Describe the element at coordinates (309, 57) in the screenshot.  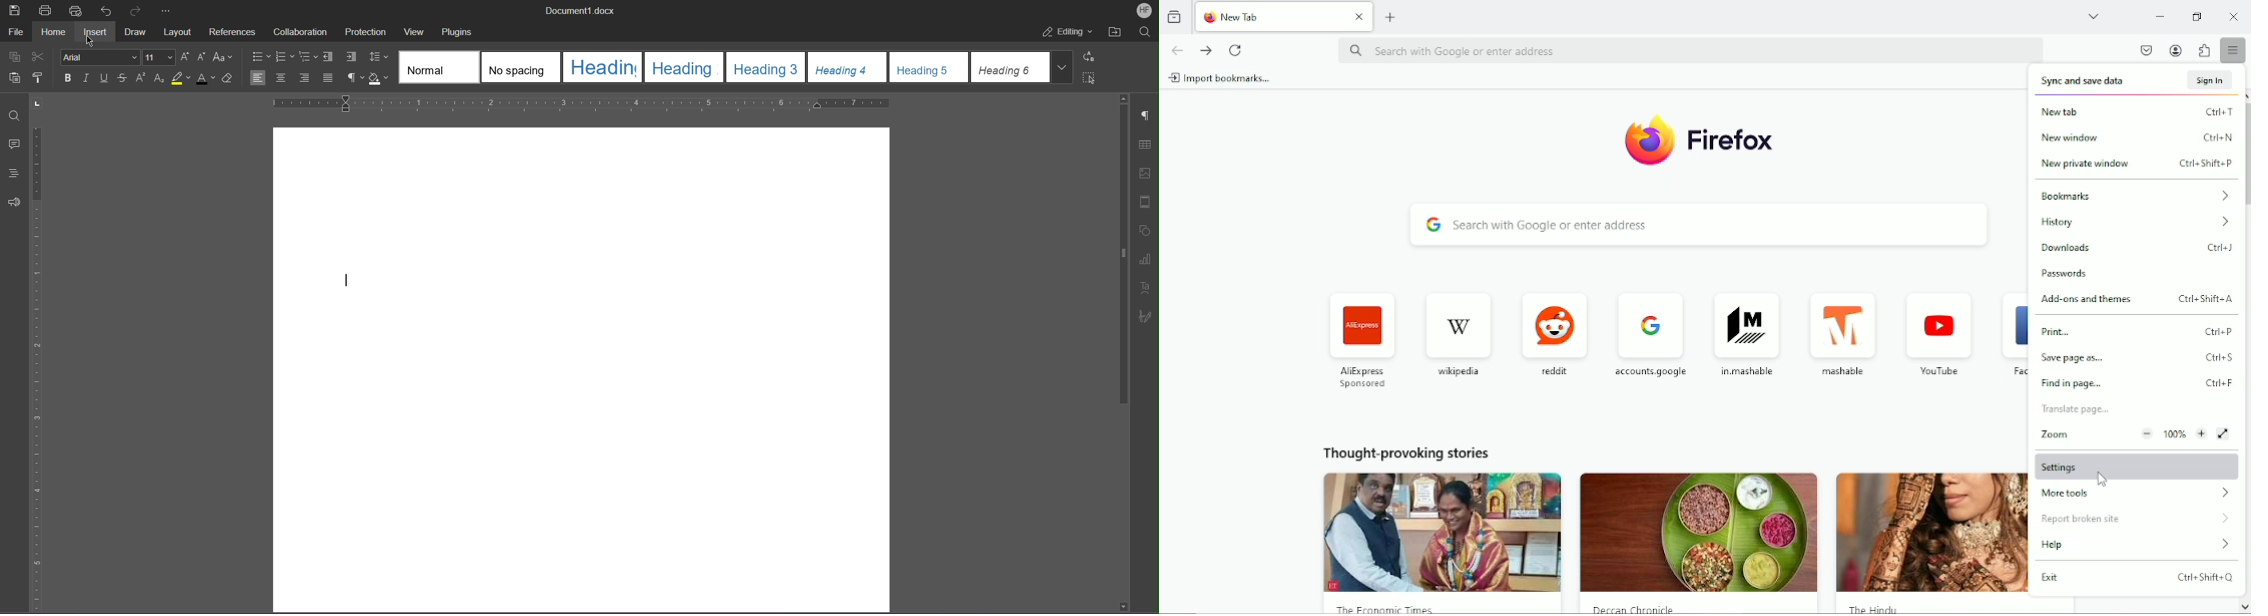
I see `Nested List` at that location.